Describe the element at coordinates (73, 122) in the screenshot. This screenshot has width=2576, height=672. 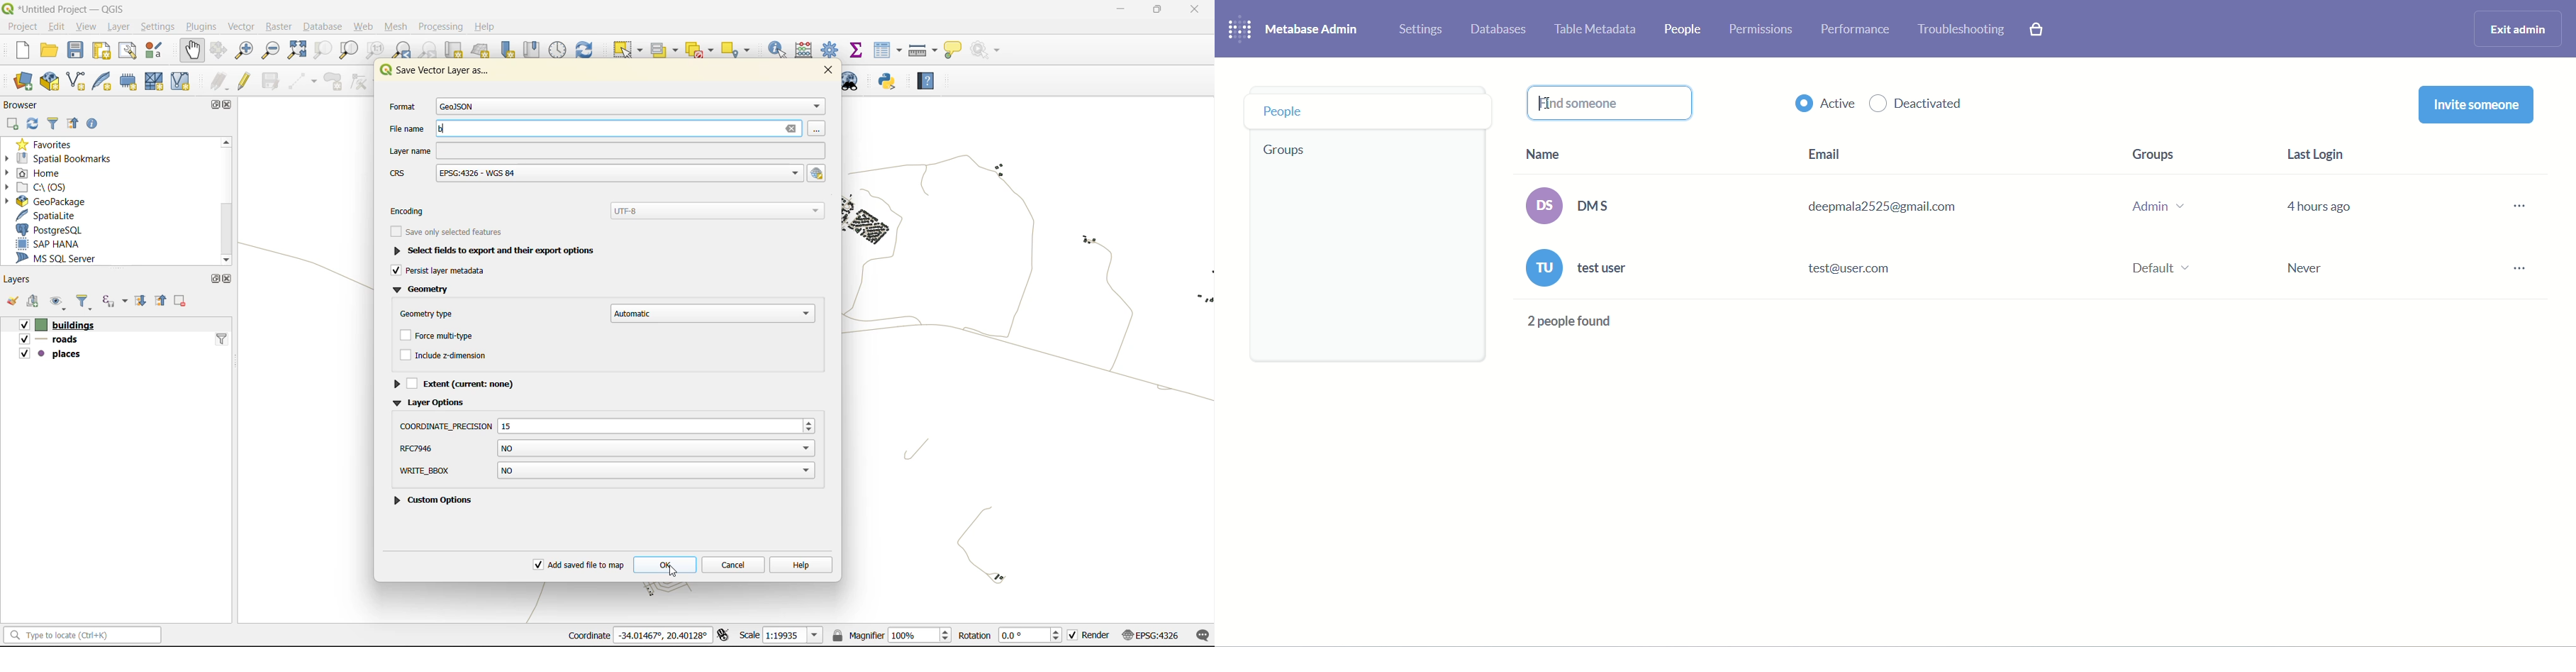
I see `collapse all` at that location.